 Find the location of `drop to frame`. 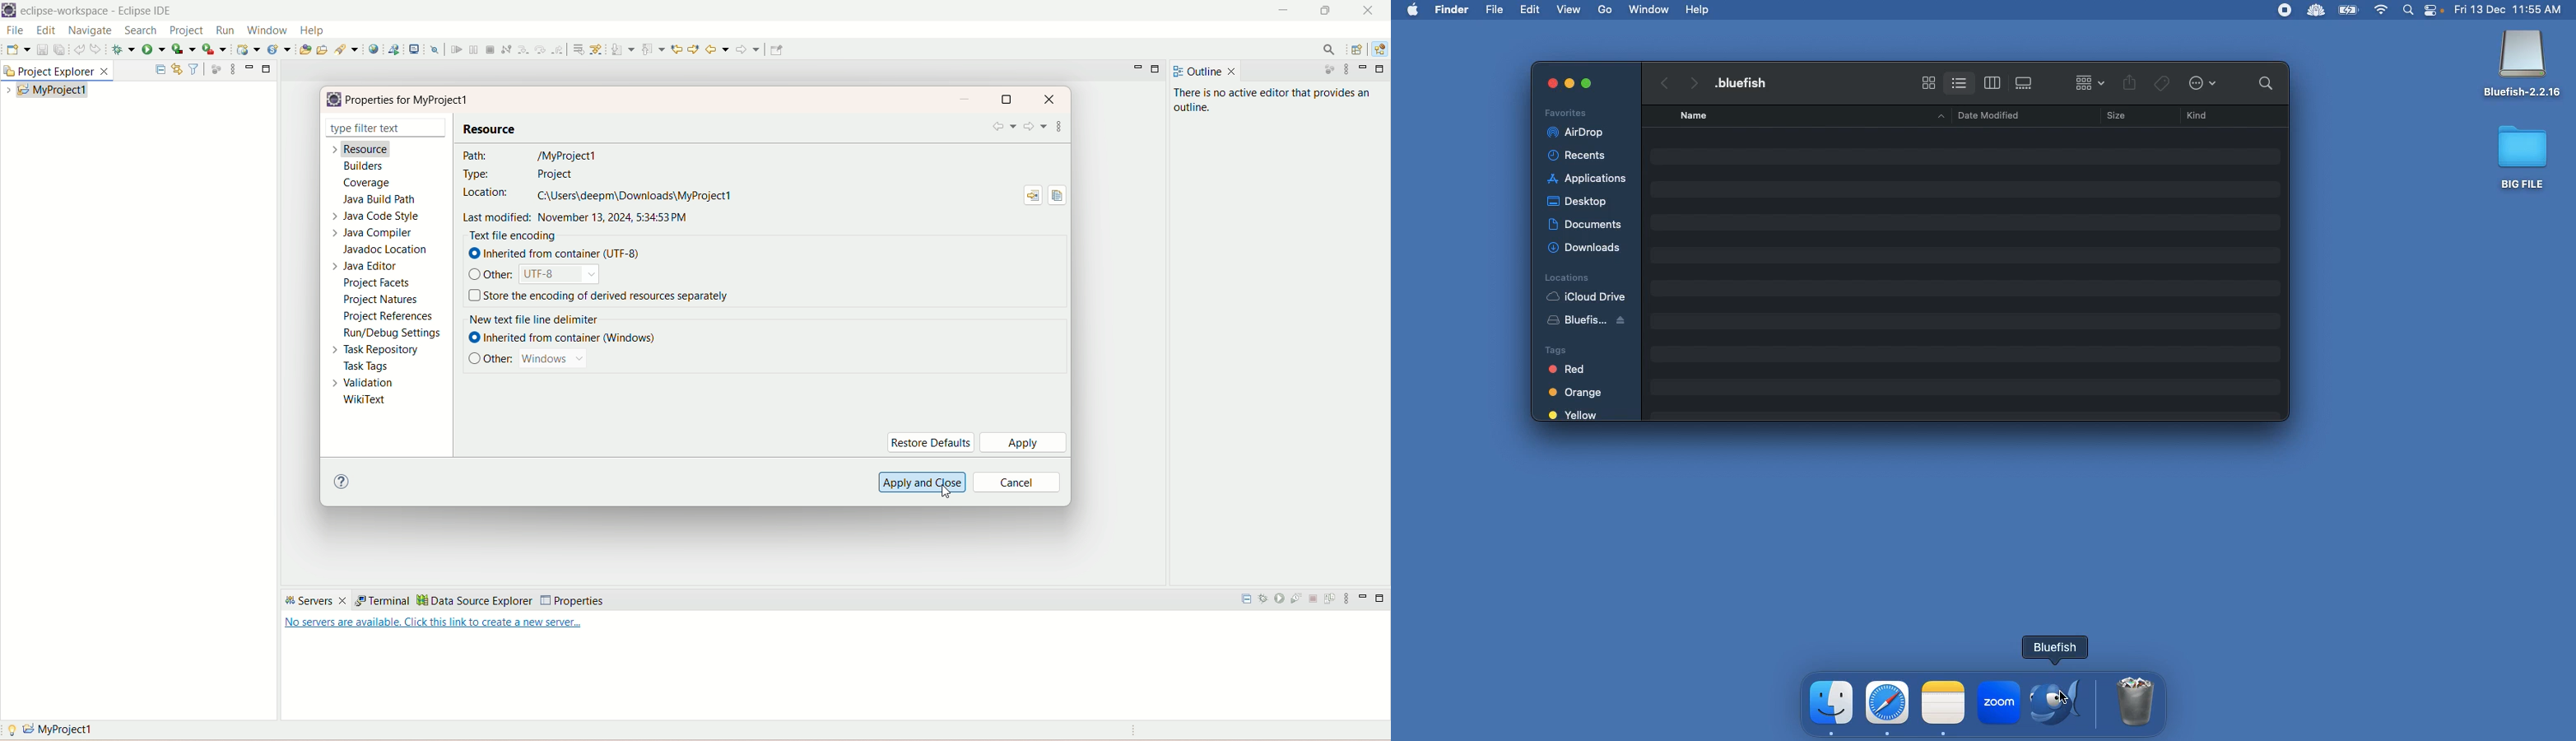

drop to frame is located at coordinates (580, 49).